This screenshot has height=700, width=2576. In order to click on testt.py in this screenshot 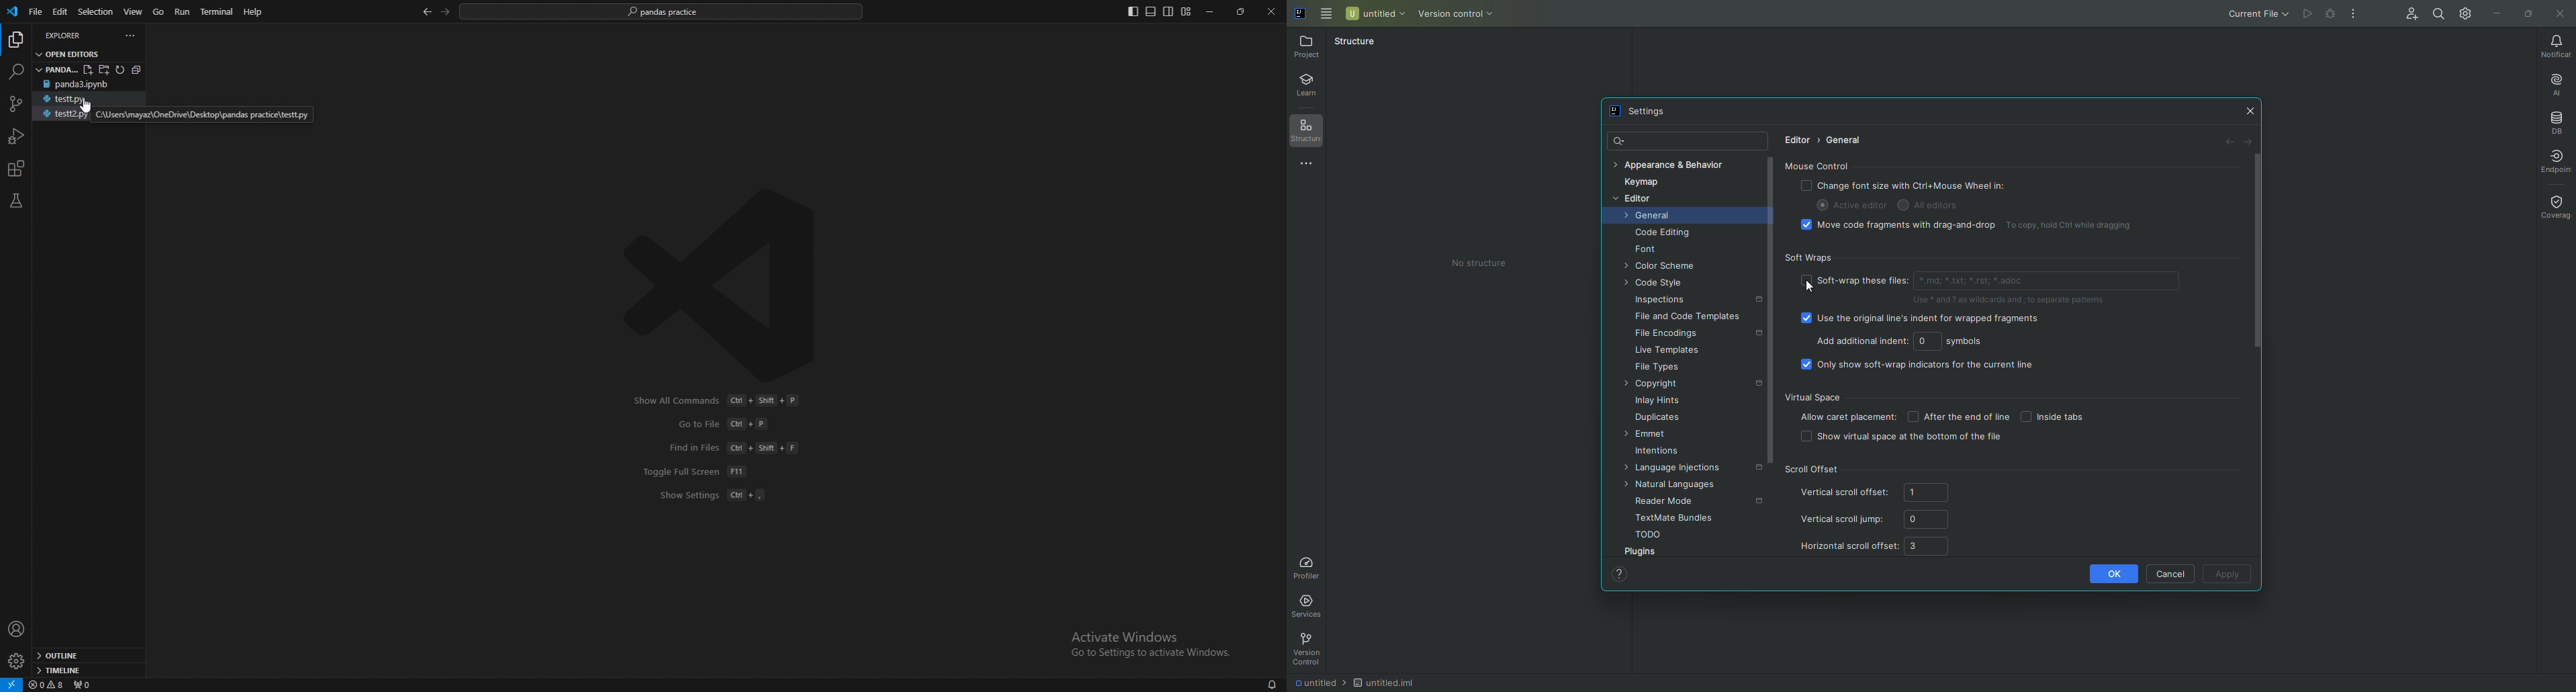, I will do `click(88, 99)`.